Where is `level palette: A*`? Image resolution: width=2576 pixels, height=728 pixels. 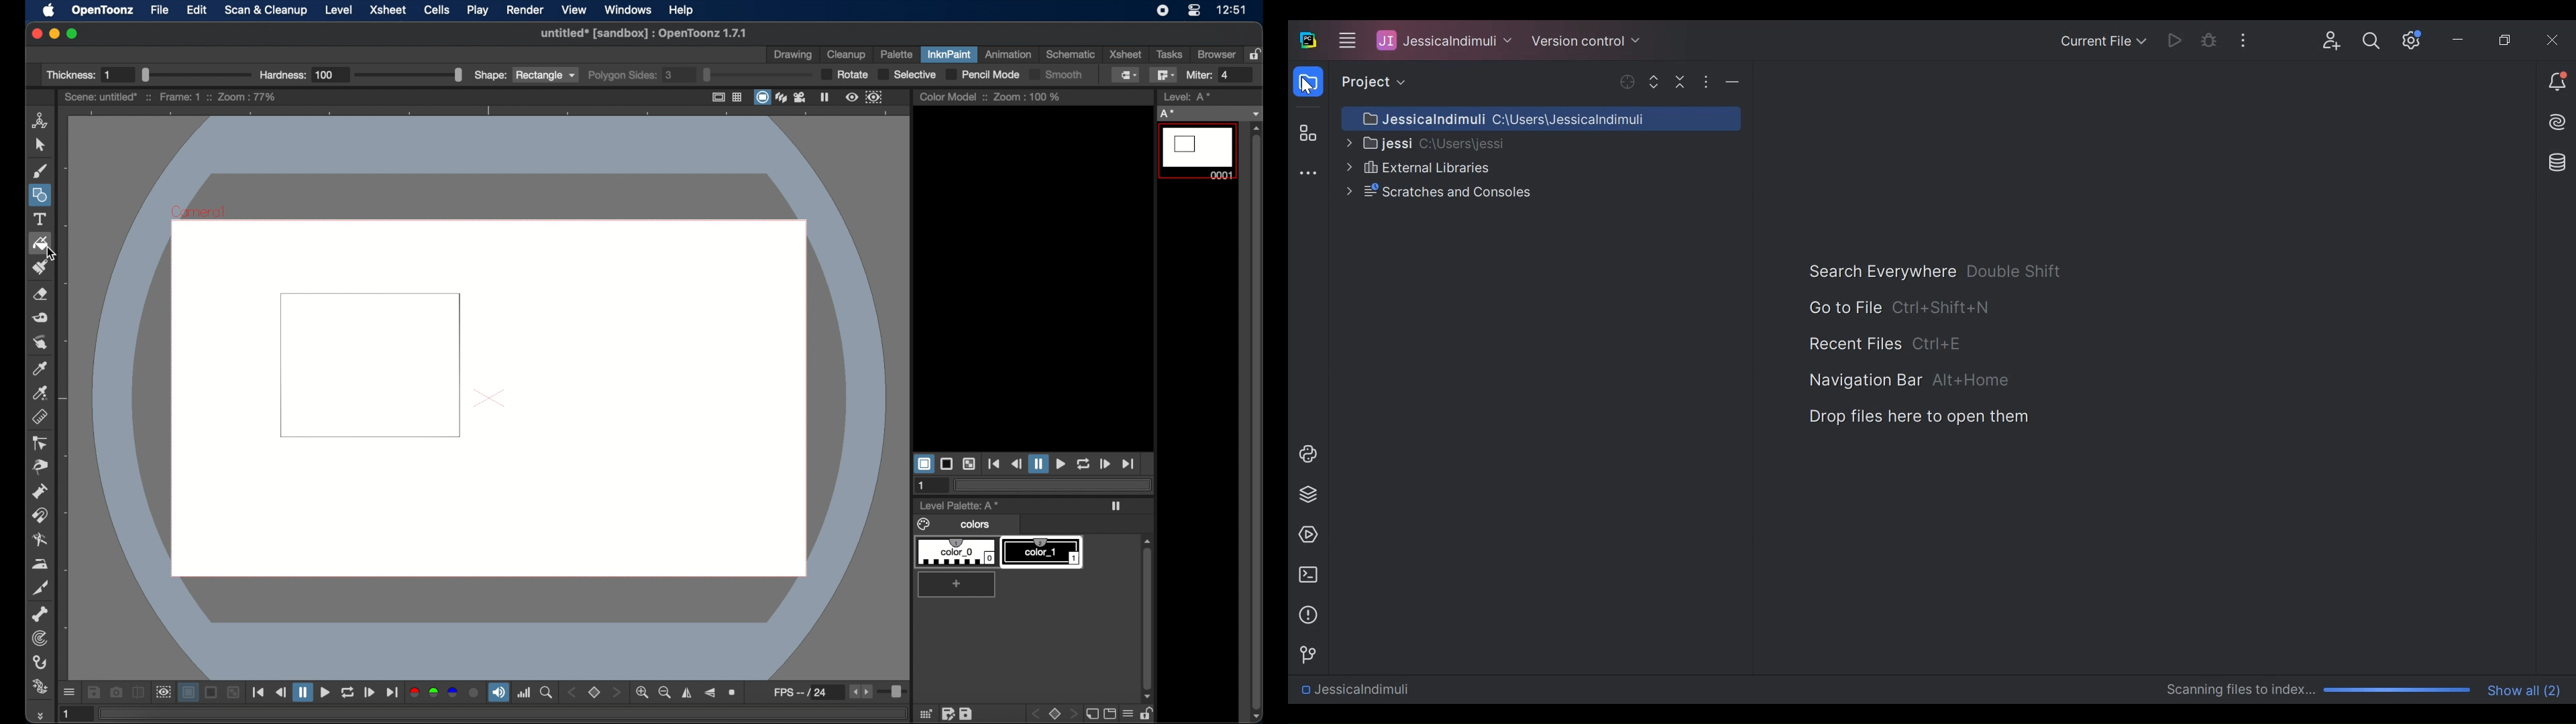 level palette: A* is located at coordinates (960, 505).